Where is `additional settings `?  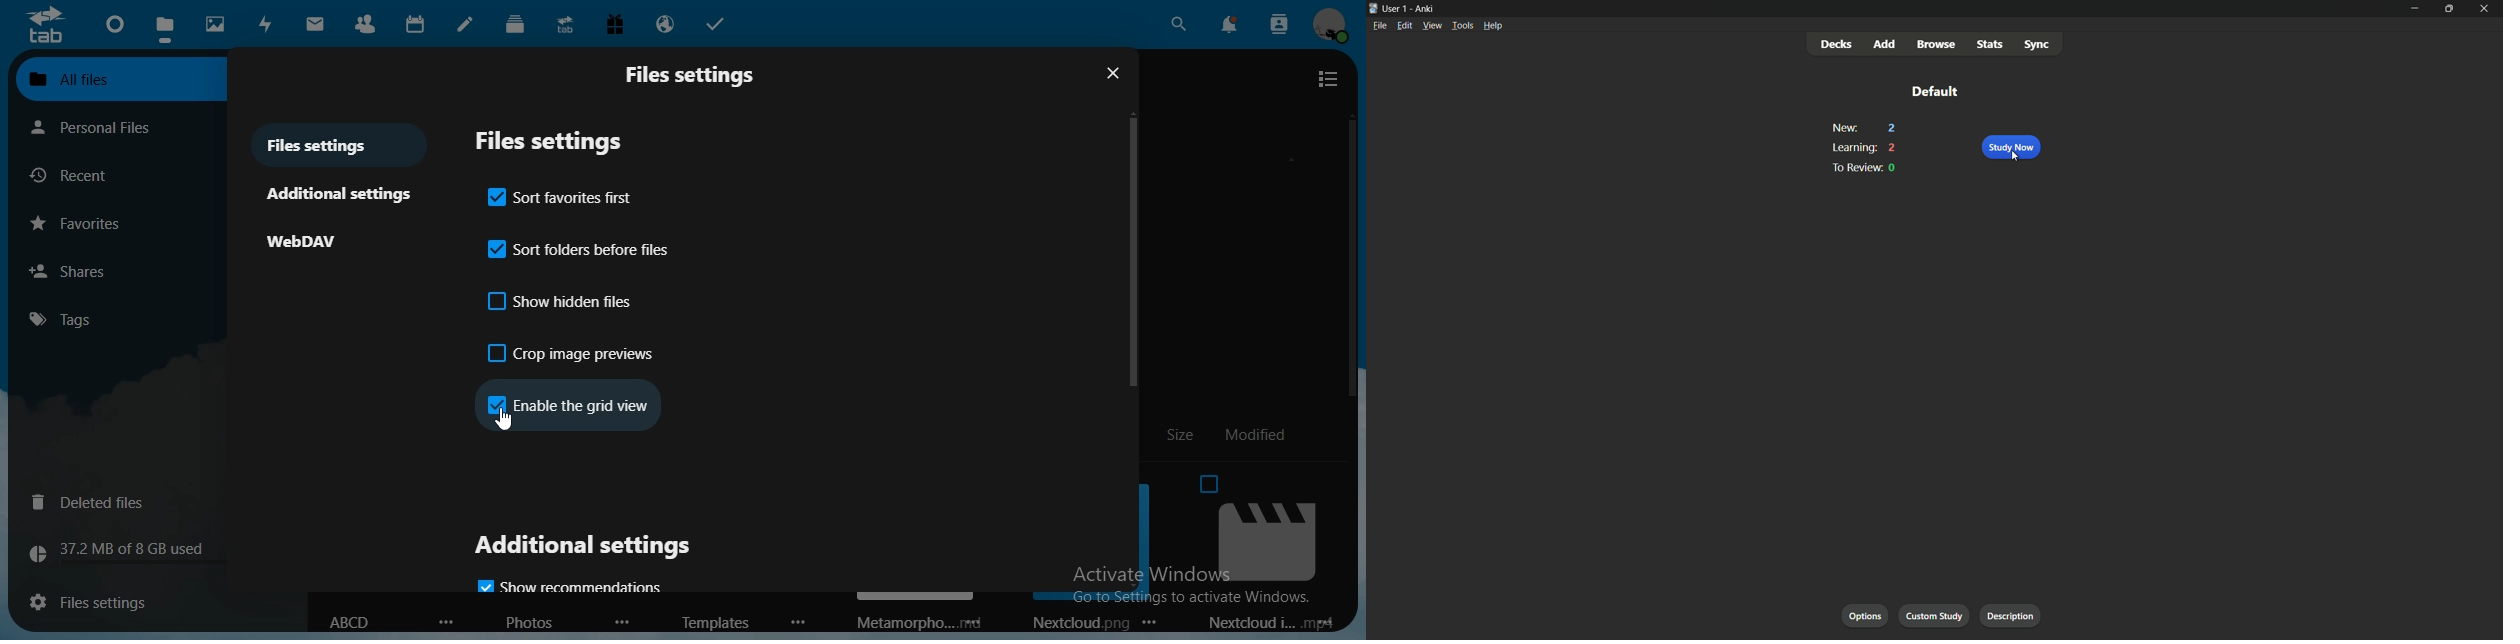 additional settings  is located at coordinates (583, 549).